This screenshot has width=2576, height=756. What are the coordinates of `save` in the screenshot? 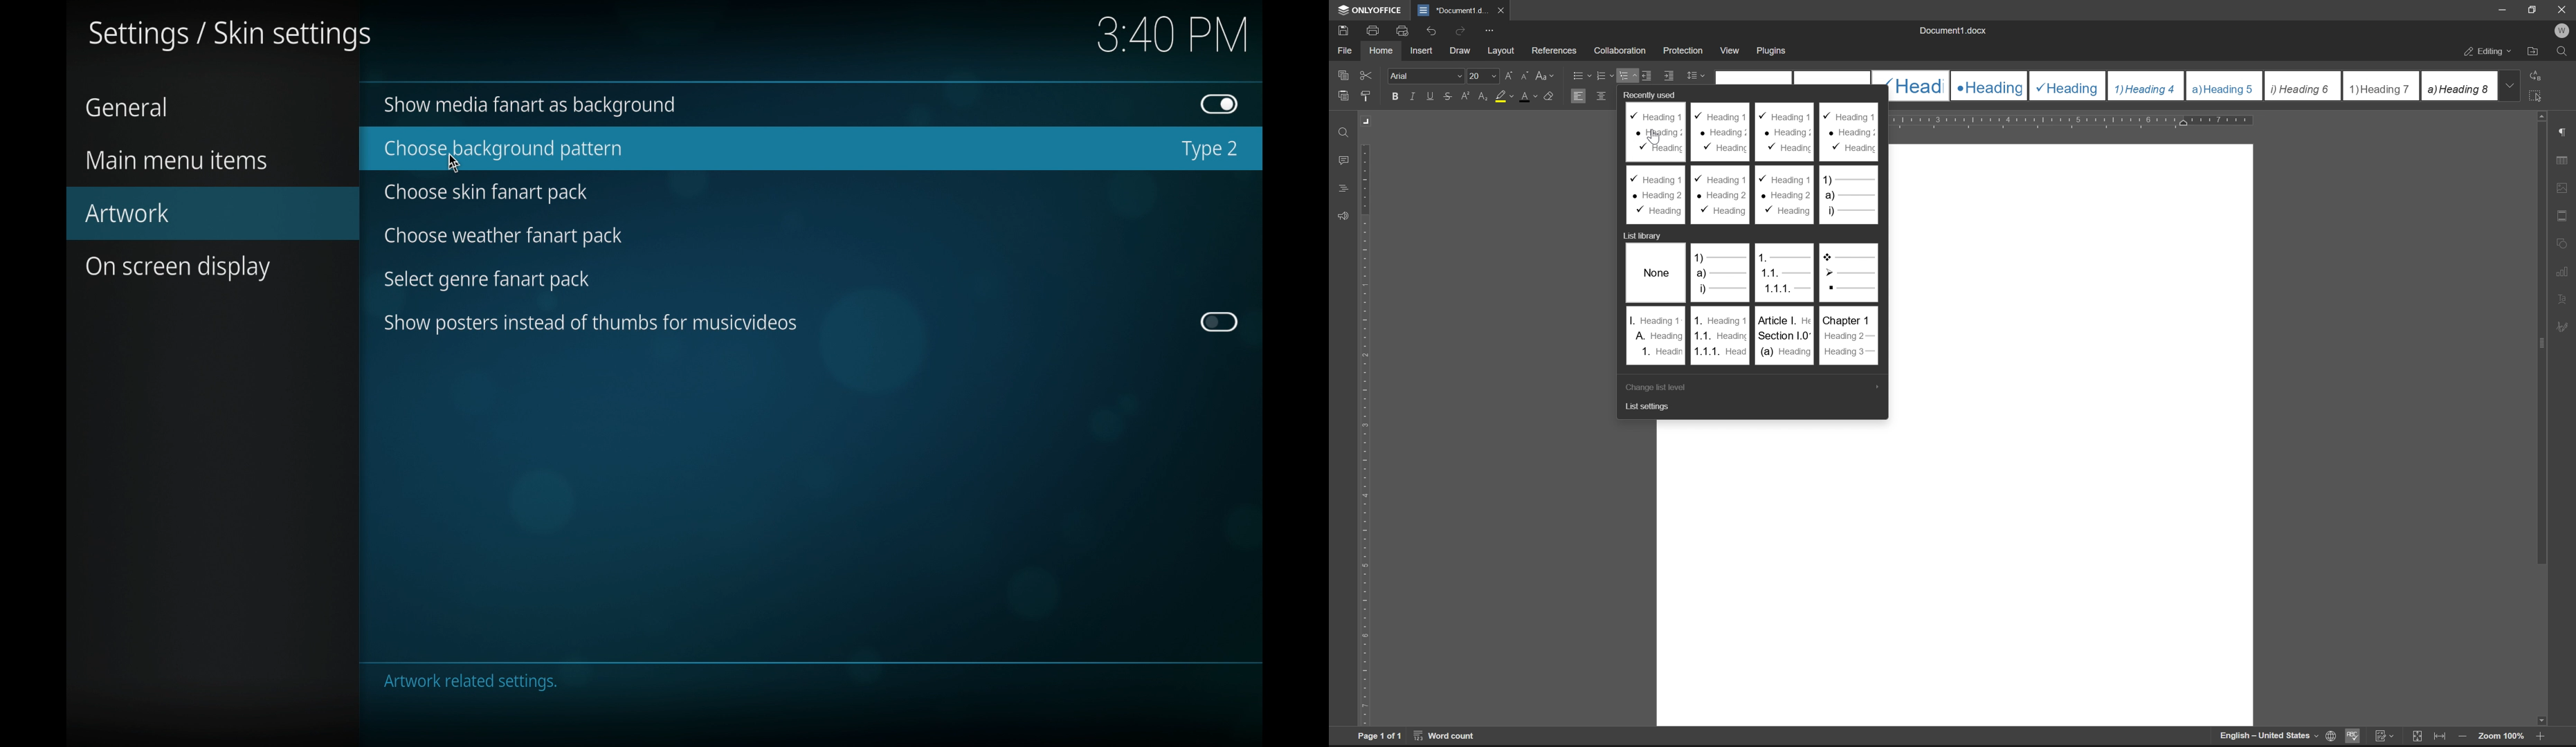 It's located at (1340, 30).